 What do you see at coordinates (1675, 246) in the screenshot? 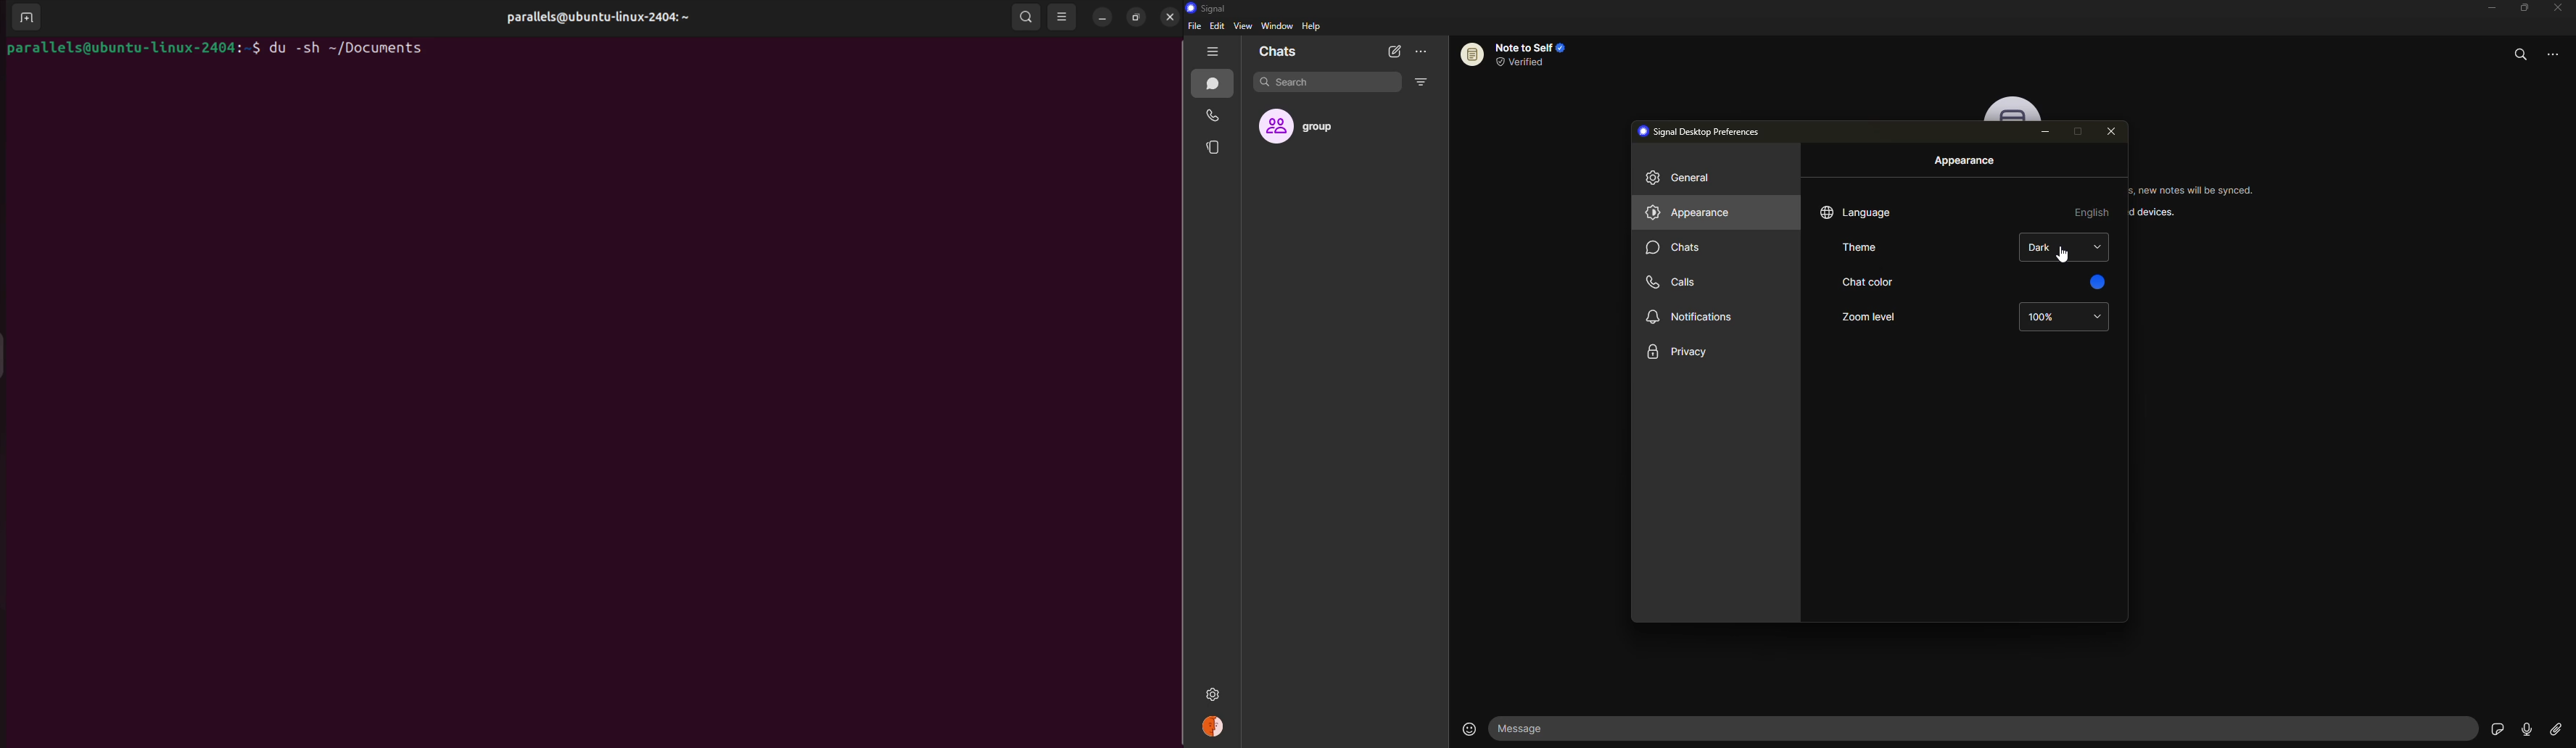
I see `chats` at bounding box center [1675, 246].